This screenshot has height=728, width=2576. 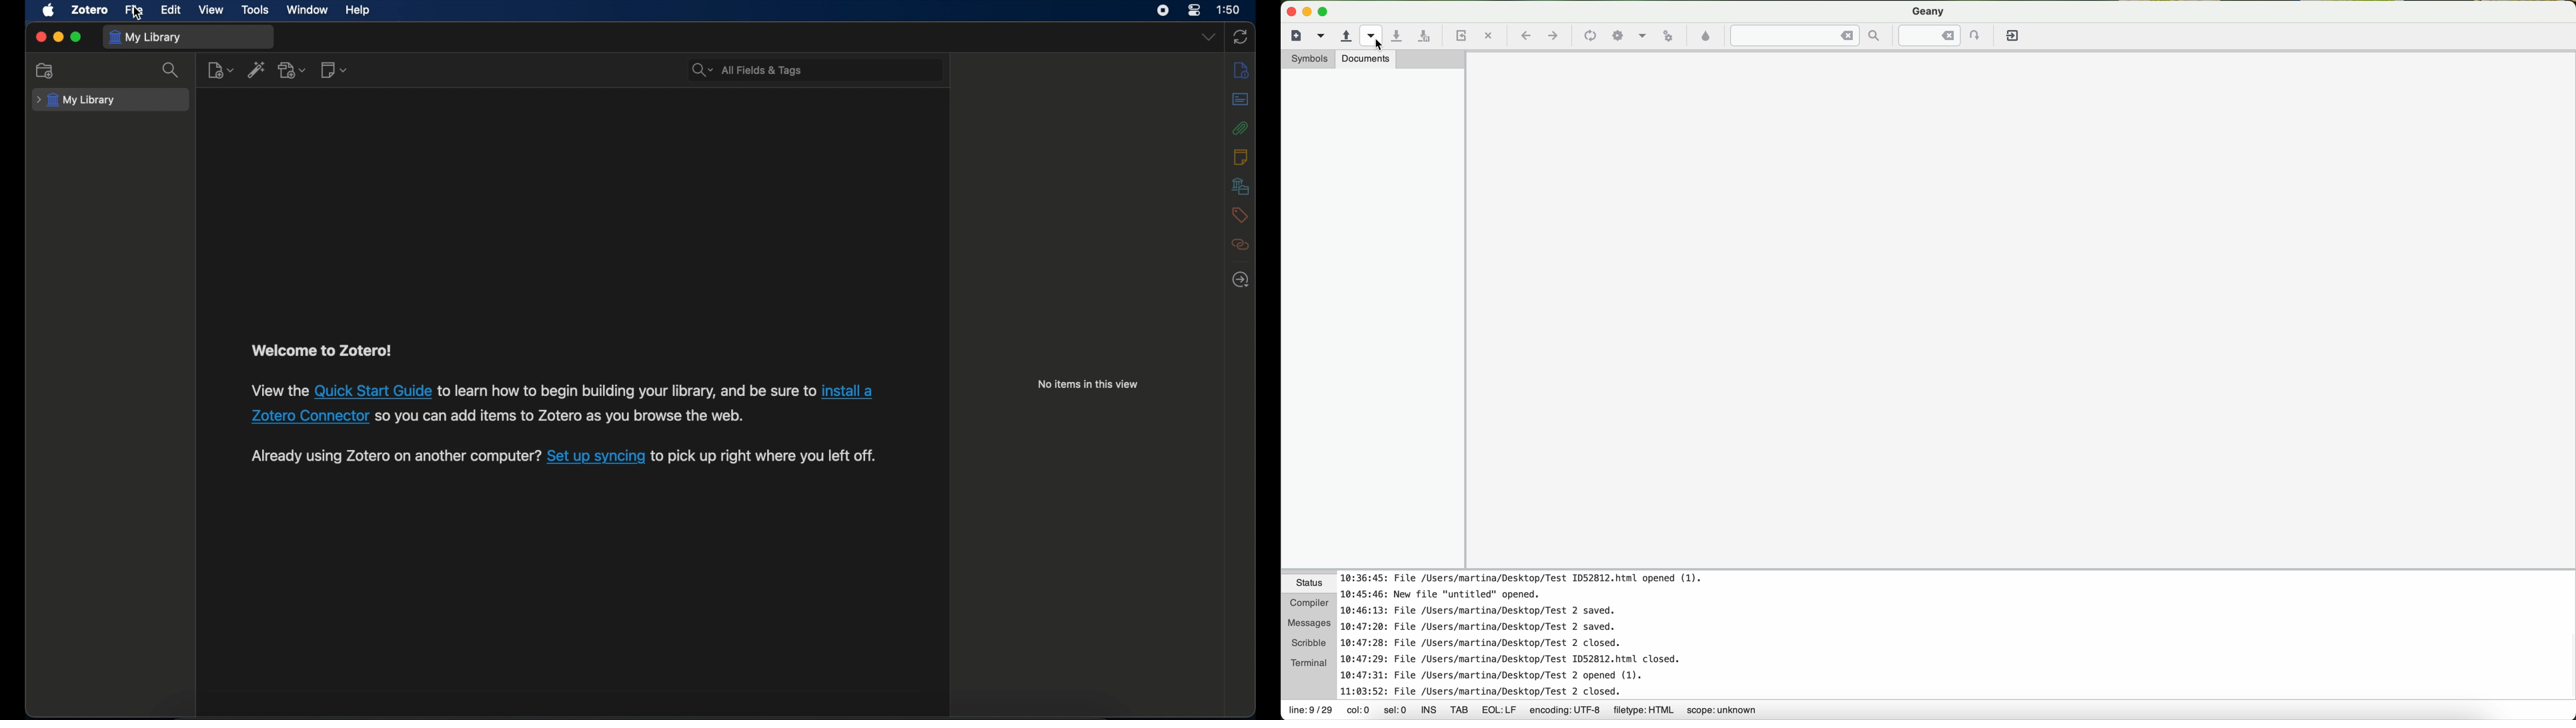 What do you see at coordinates (1301, 35) in the screenshot?
I see `new file` at bounding box center [1301, 35].